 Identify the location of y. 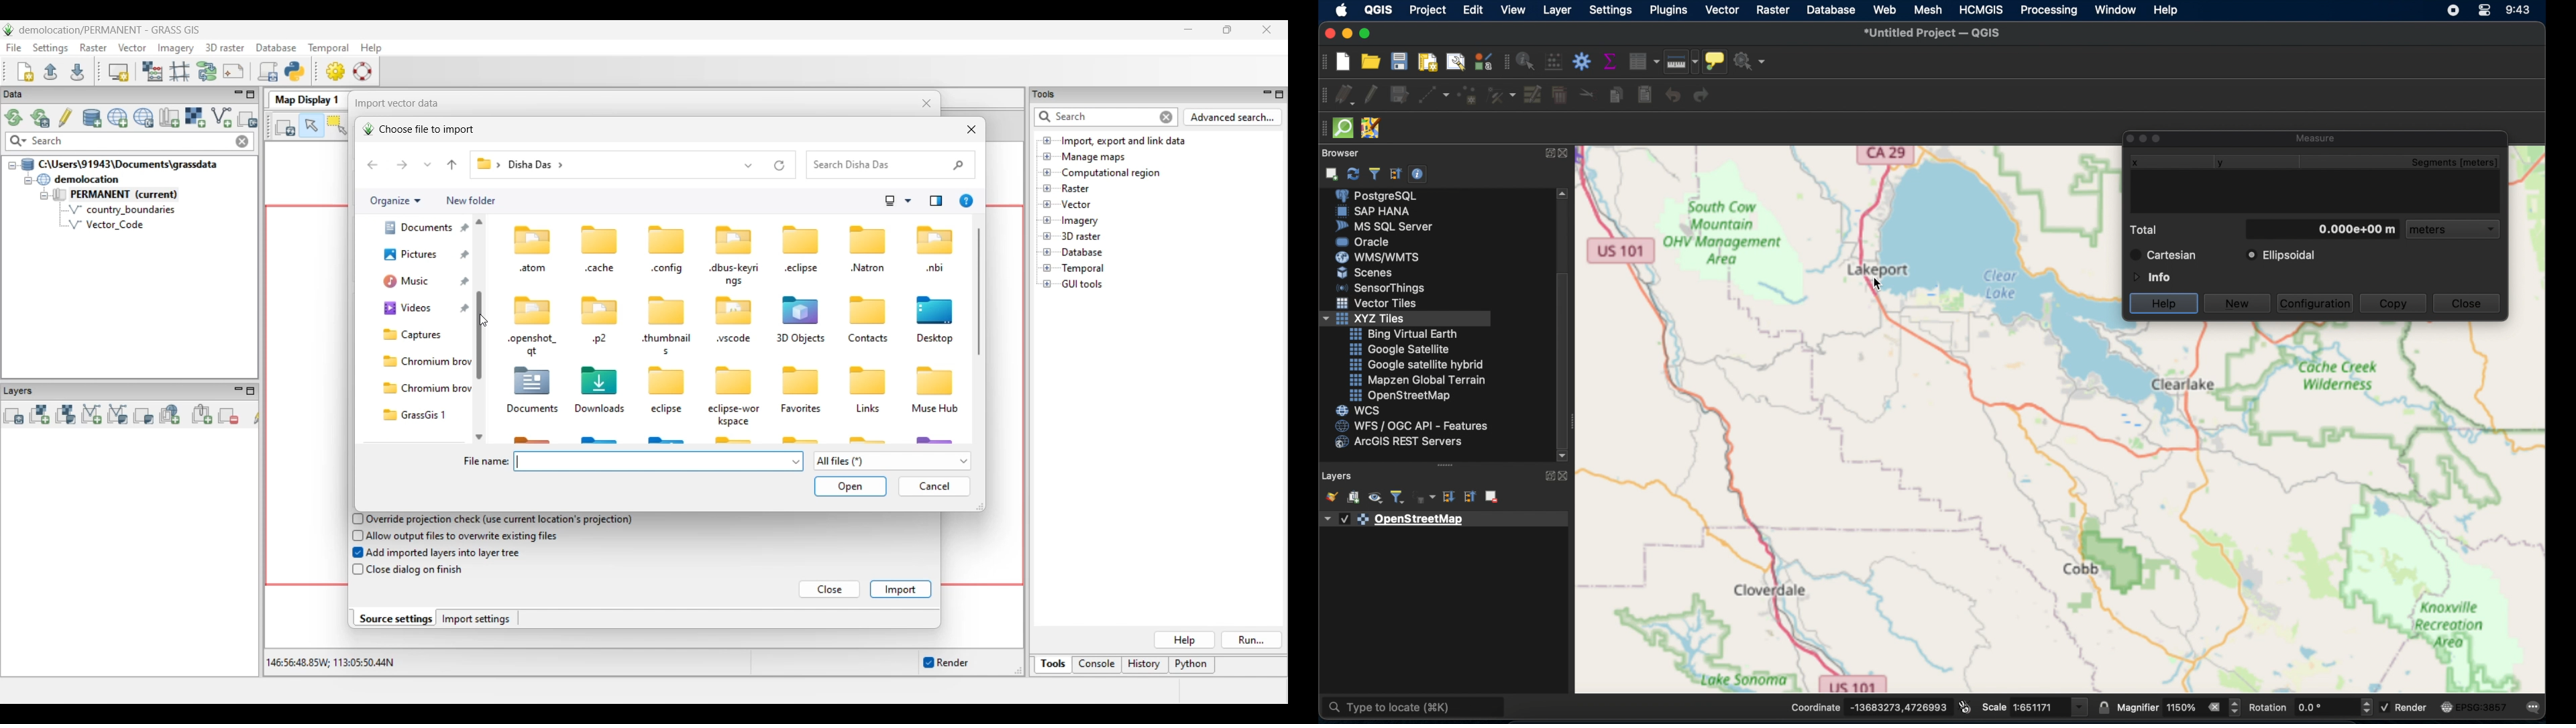
(2224, 163).